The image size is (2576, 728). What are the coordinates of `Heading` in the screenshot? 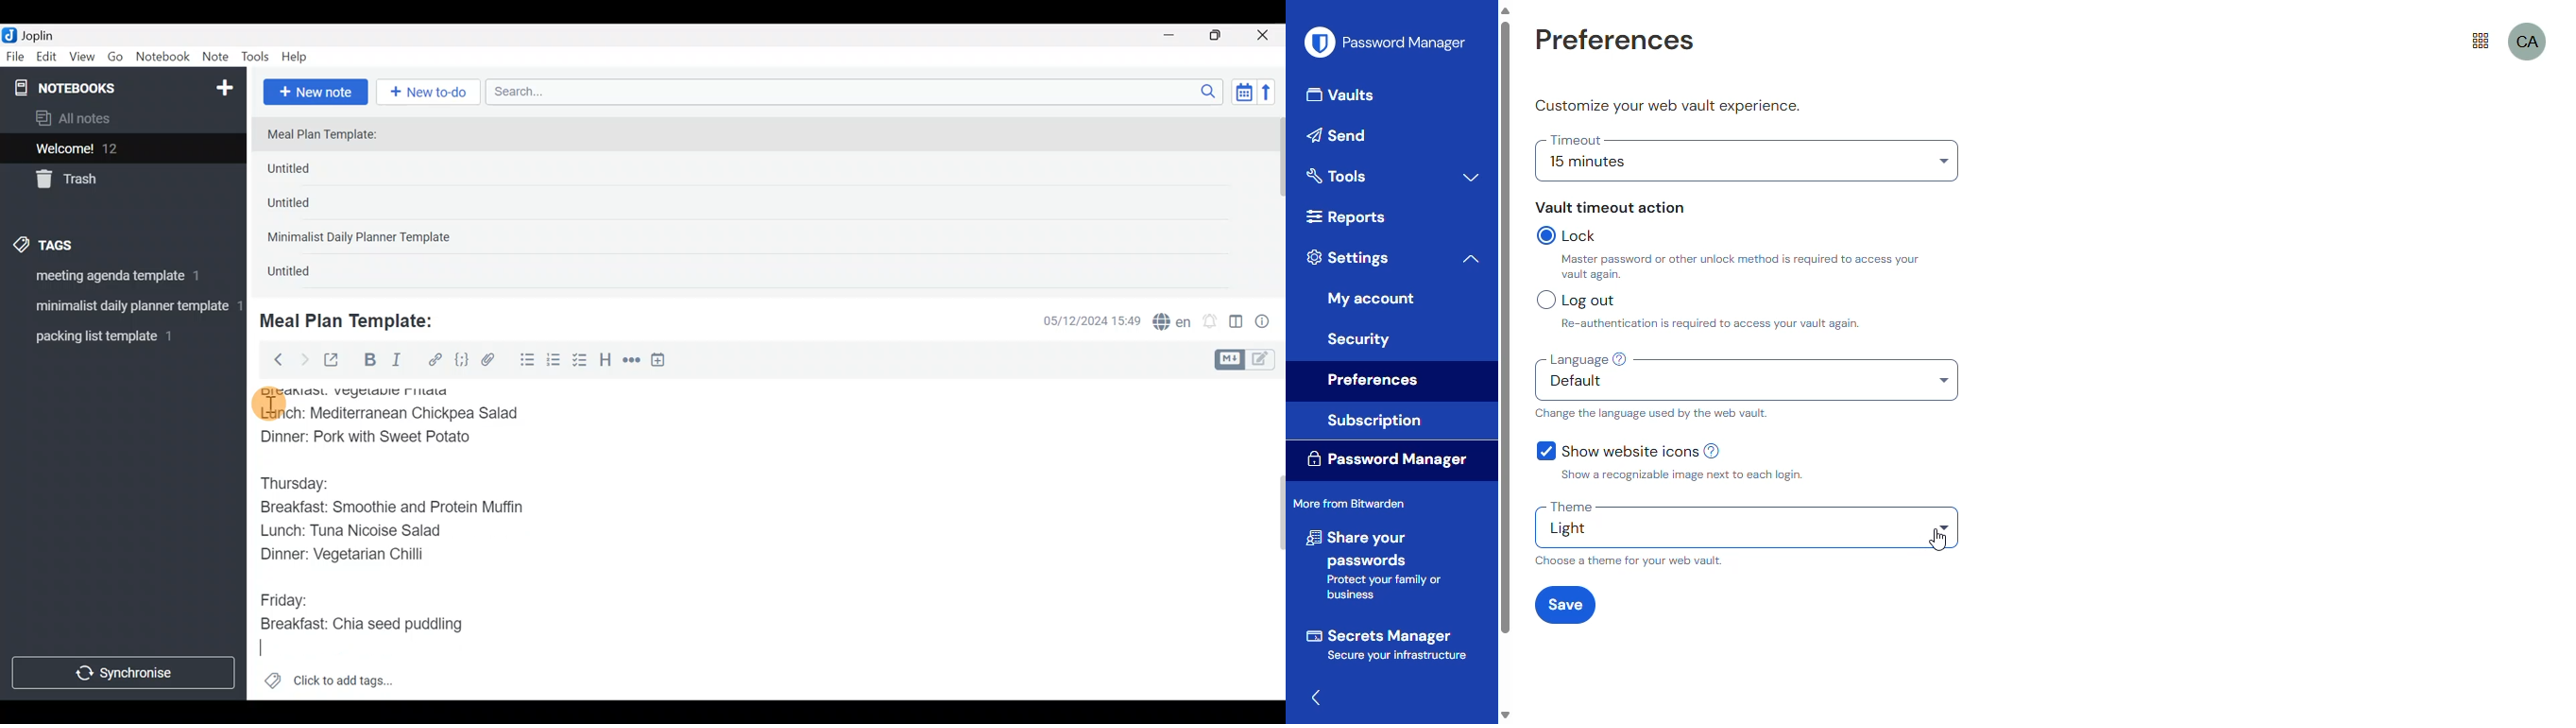 It's located at (606, 362).